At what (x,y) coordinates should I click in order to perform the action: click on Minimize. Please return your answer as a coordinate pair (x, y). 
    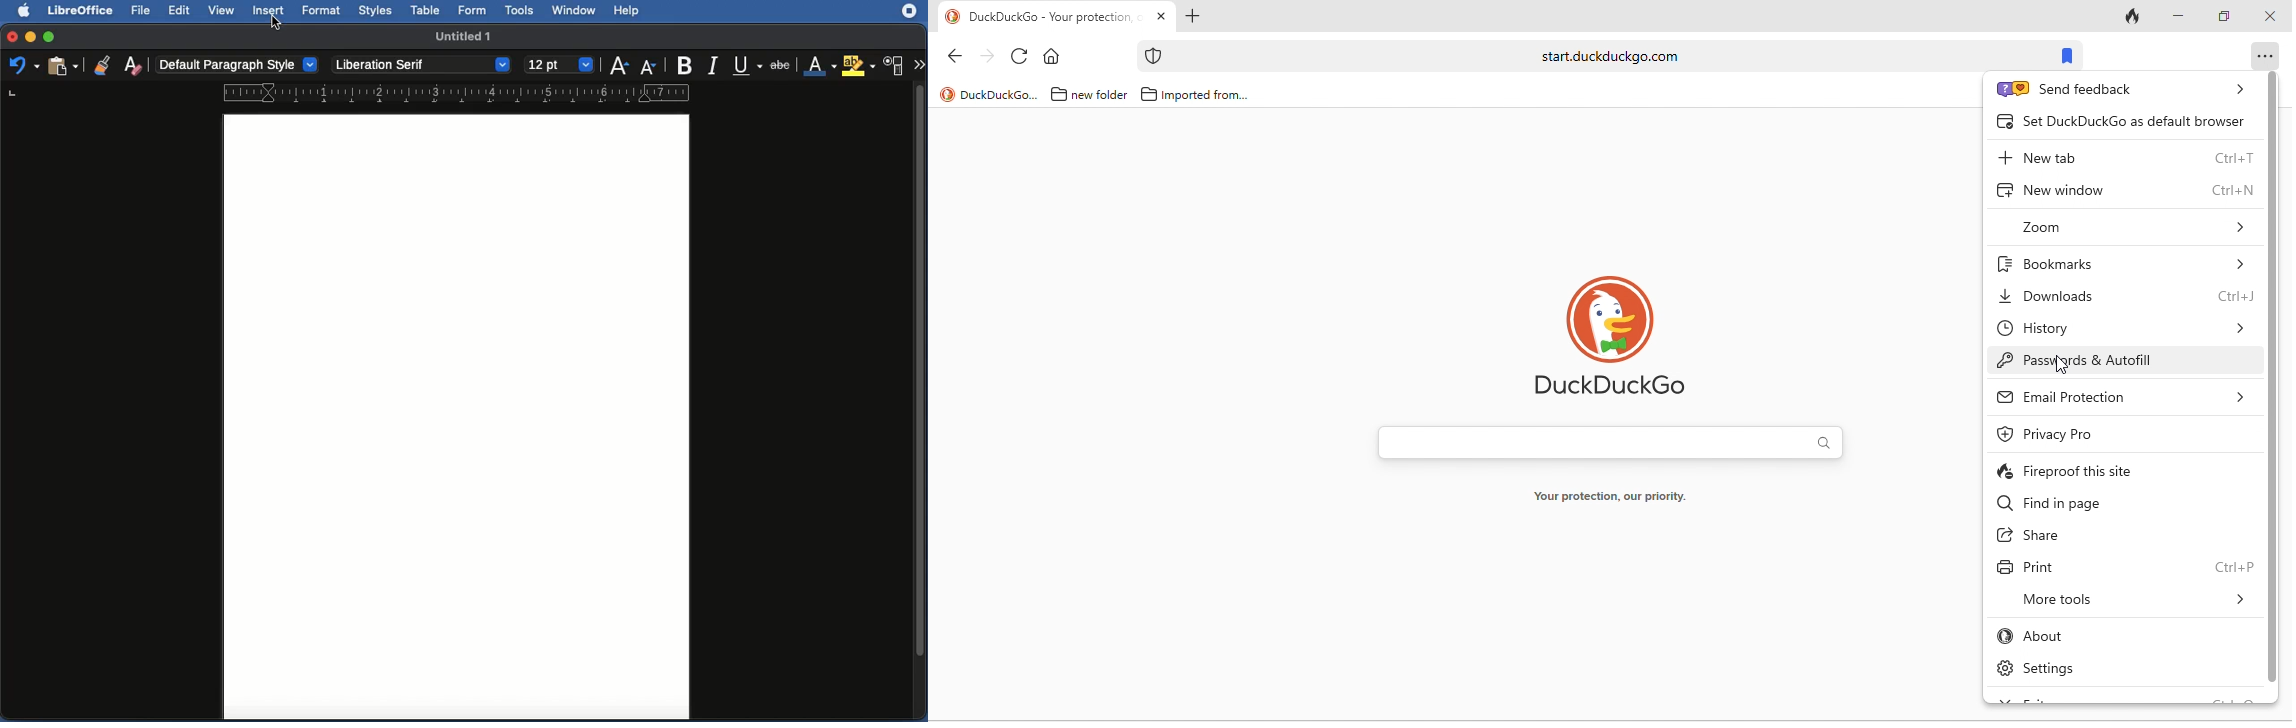
    Looking at the image, I should click on (29, 36).